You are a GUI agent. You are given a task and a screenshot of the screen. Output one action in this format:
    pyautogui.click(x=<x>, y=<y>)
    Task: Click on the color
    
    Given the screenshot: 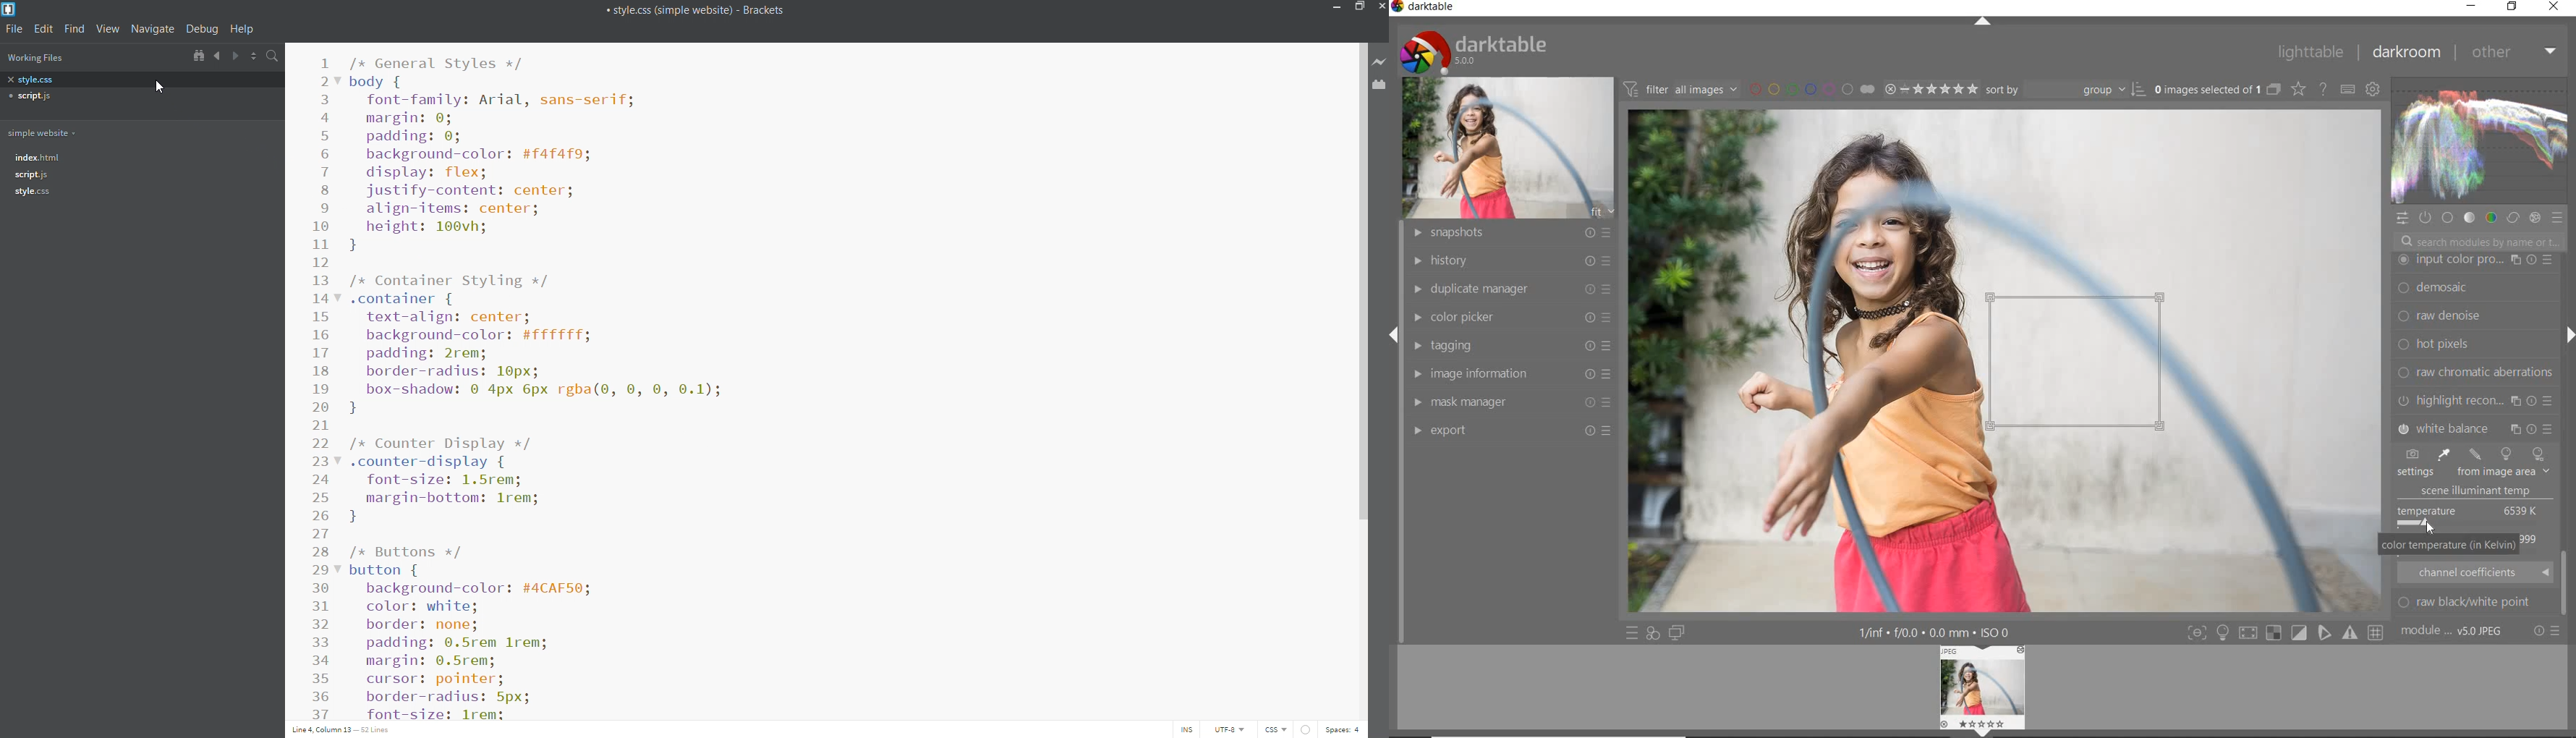 What is the action you would take?
    pyautogui.click(x=2490, y=217)
    